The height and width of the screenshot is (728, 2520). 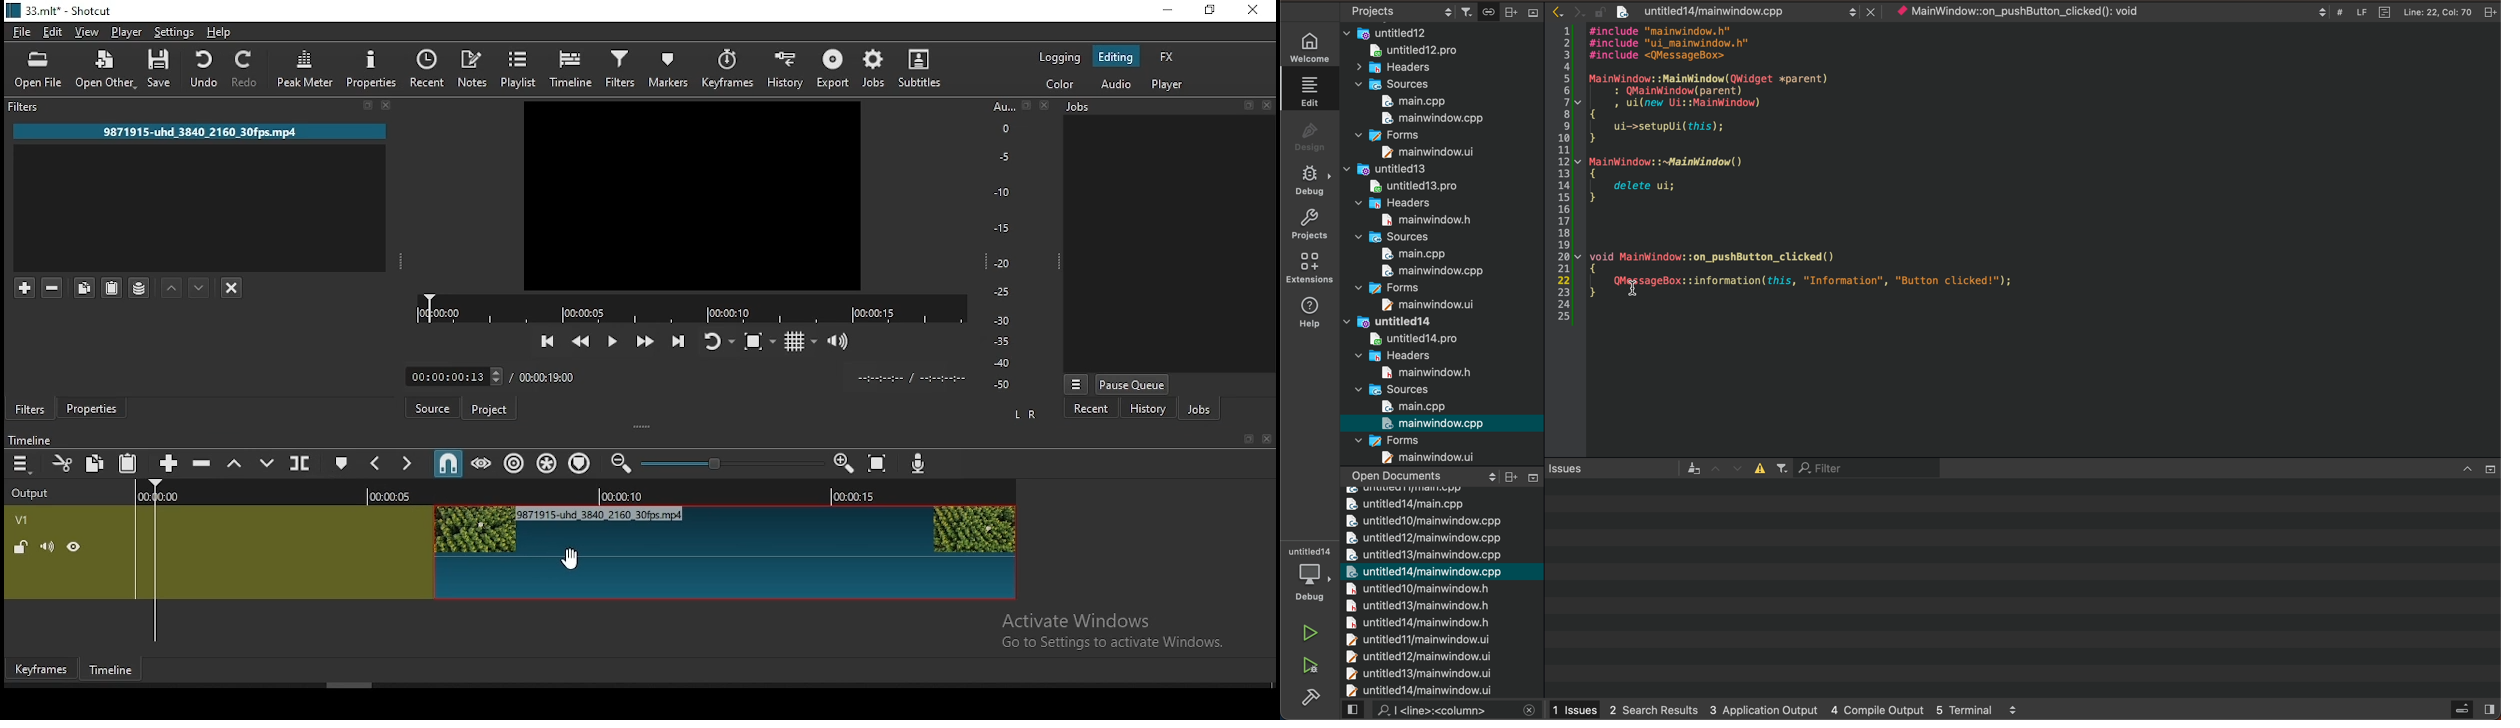 I want to click on main.cpp, so click(x=1417, y=406).